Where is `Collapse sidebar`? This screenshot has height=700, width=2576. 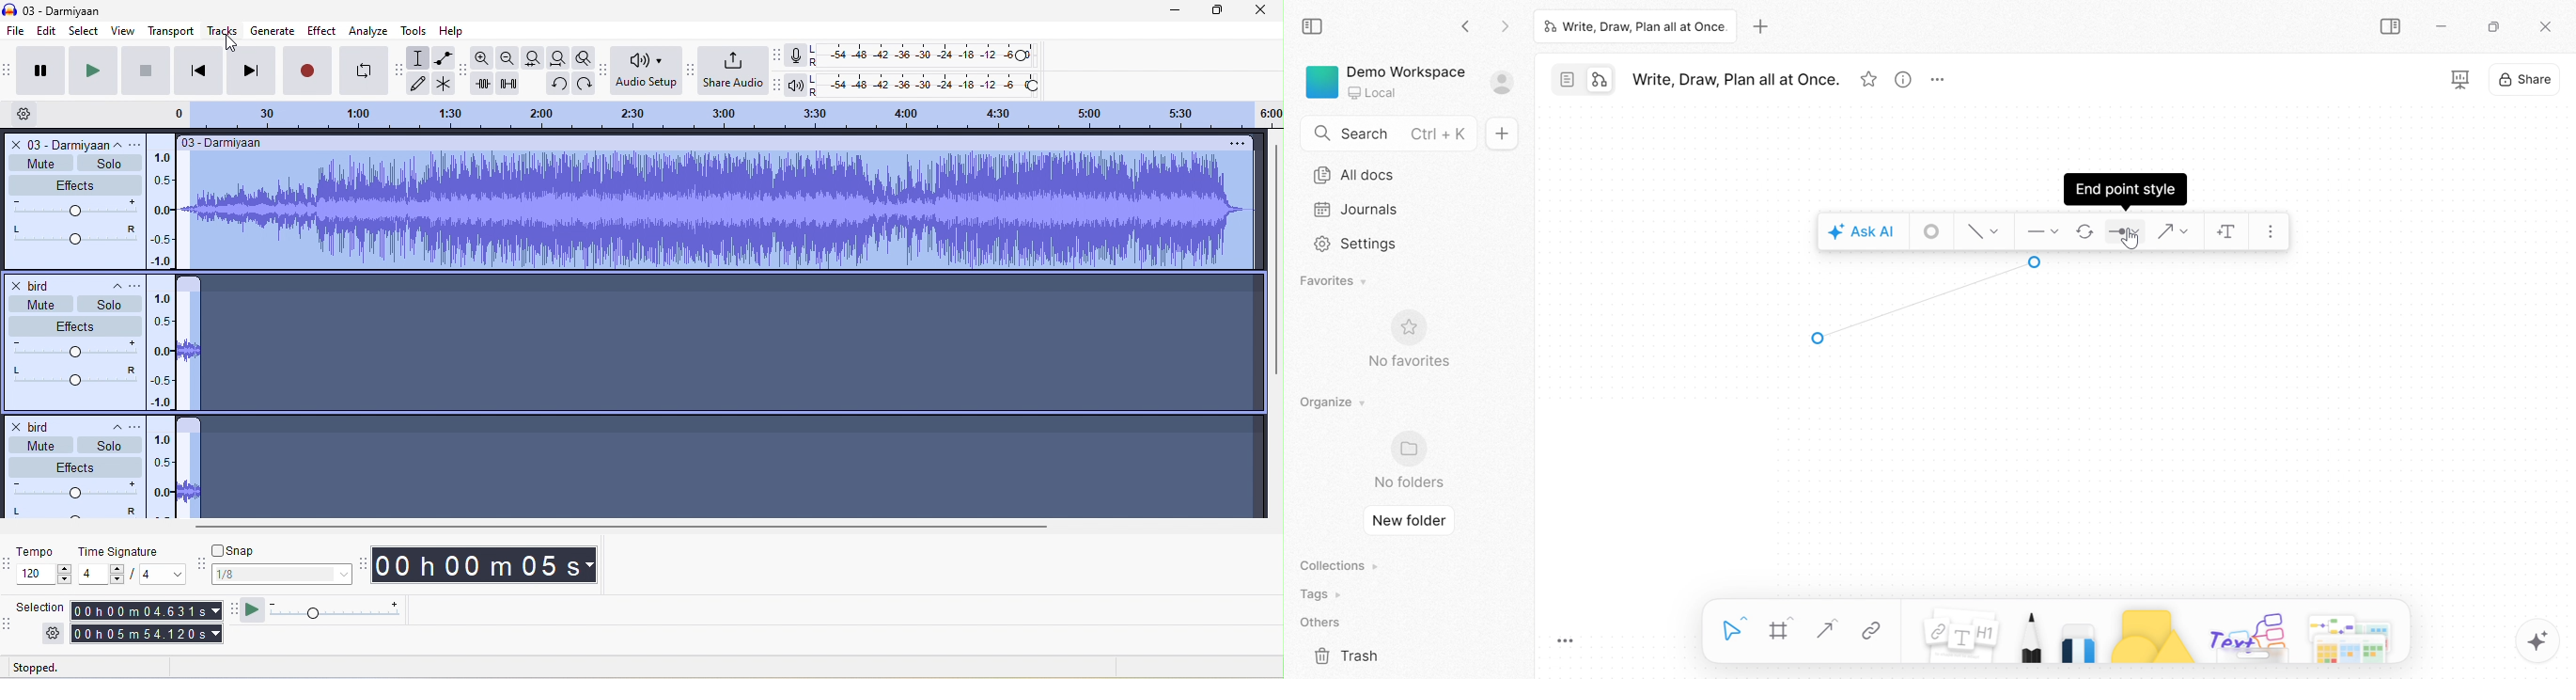 Collapse sidebar is located at coordinates (1314, 26).